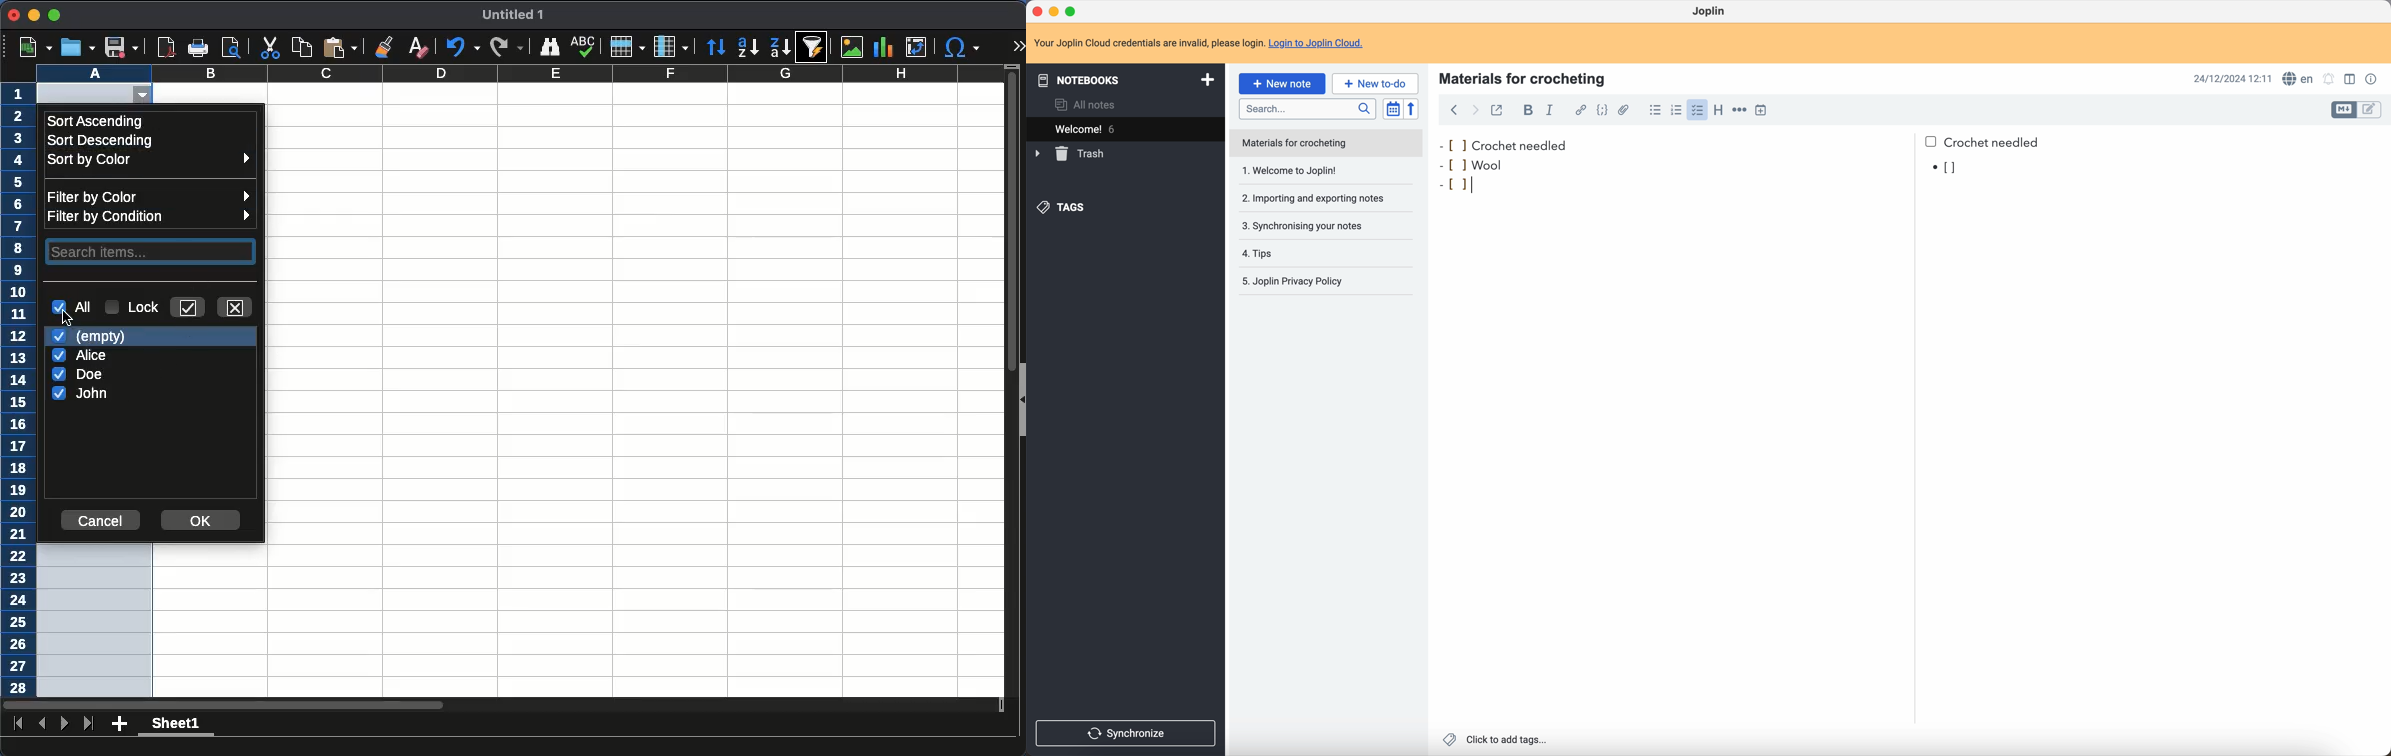 Image resolution: width=2408 pixels, height=756 pixels. Describe the element at coordinates (1326, 143) in the screenshot. I see `note` at that location.